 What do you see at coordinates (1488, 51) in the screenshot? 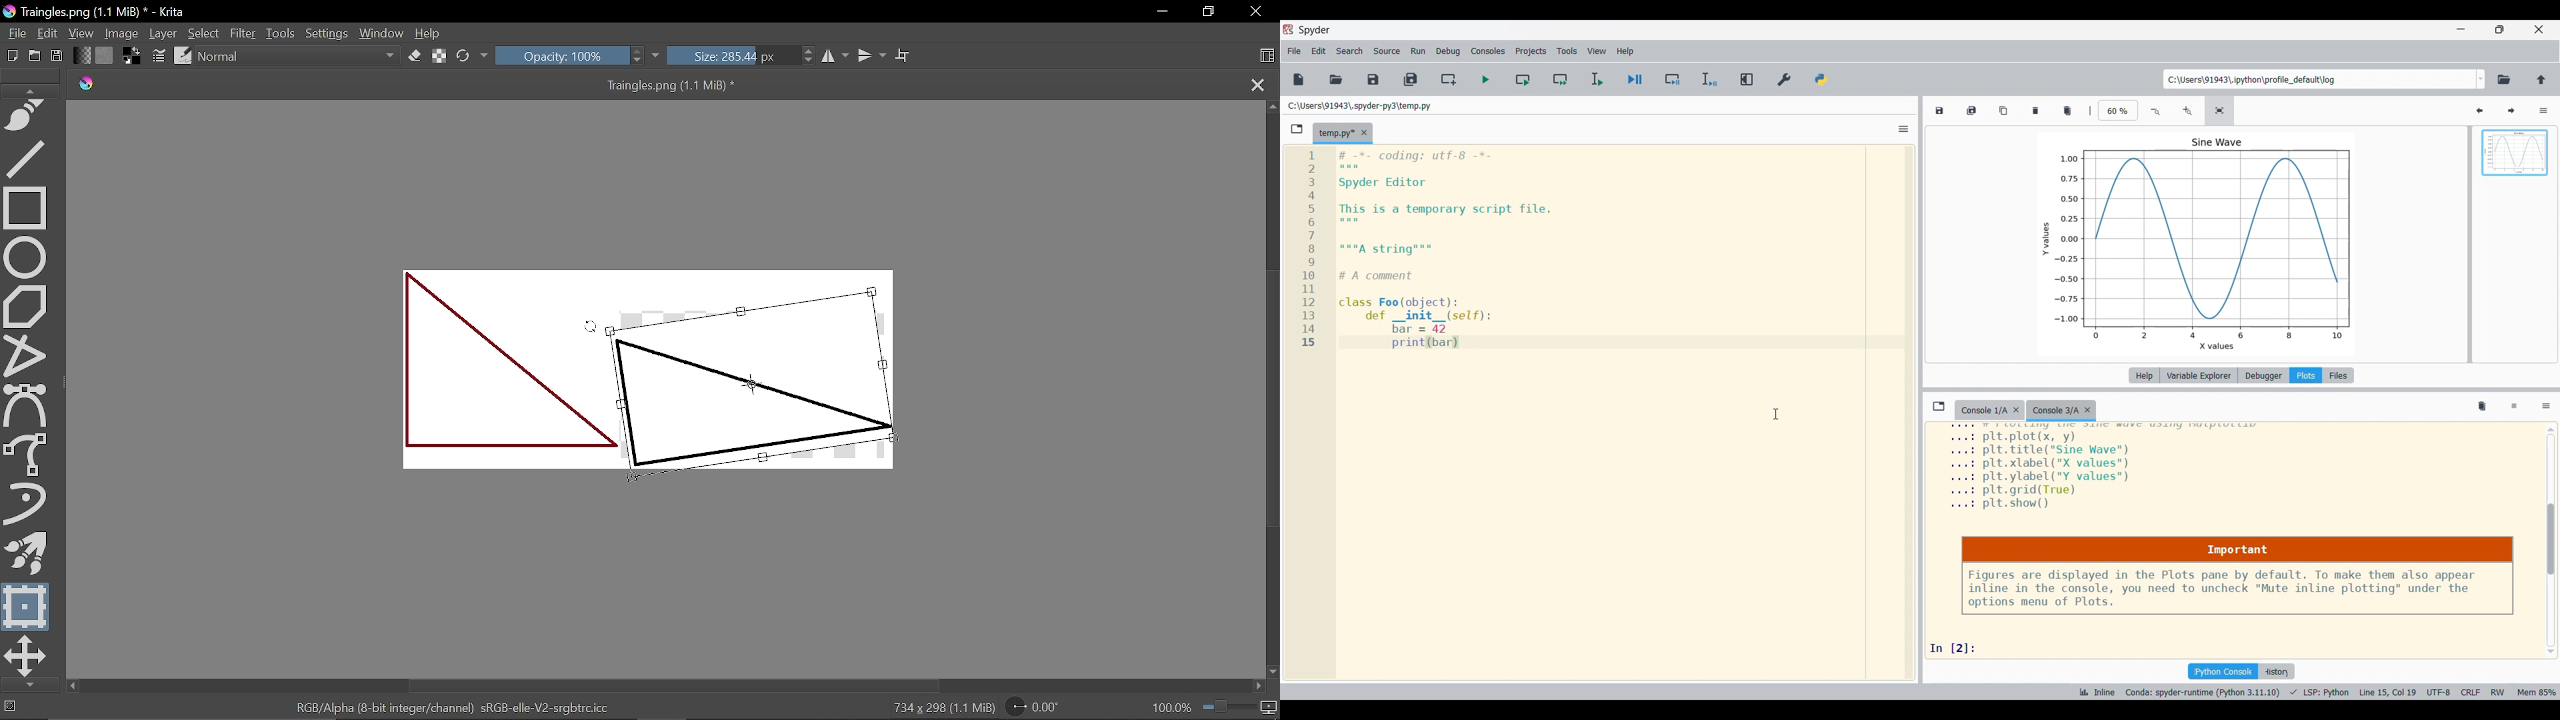
I see `Consoles menu` at bounding box center [1488, 51].